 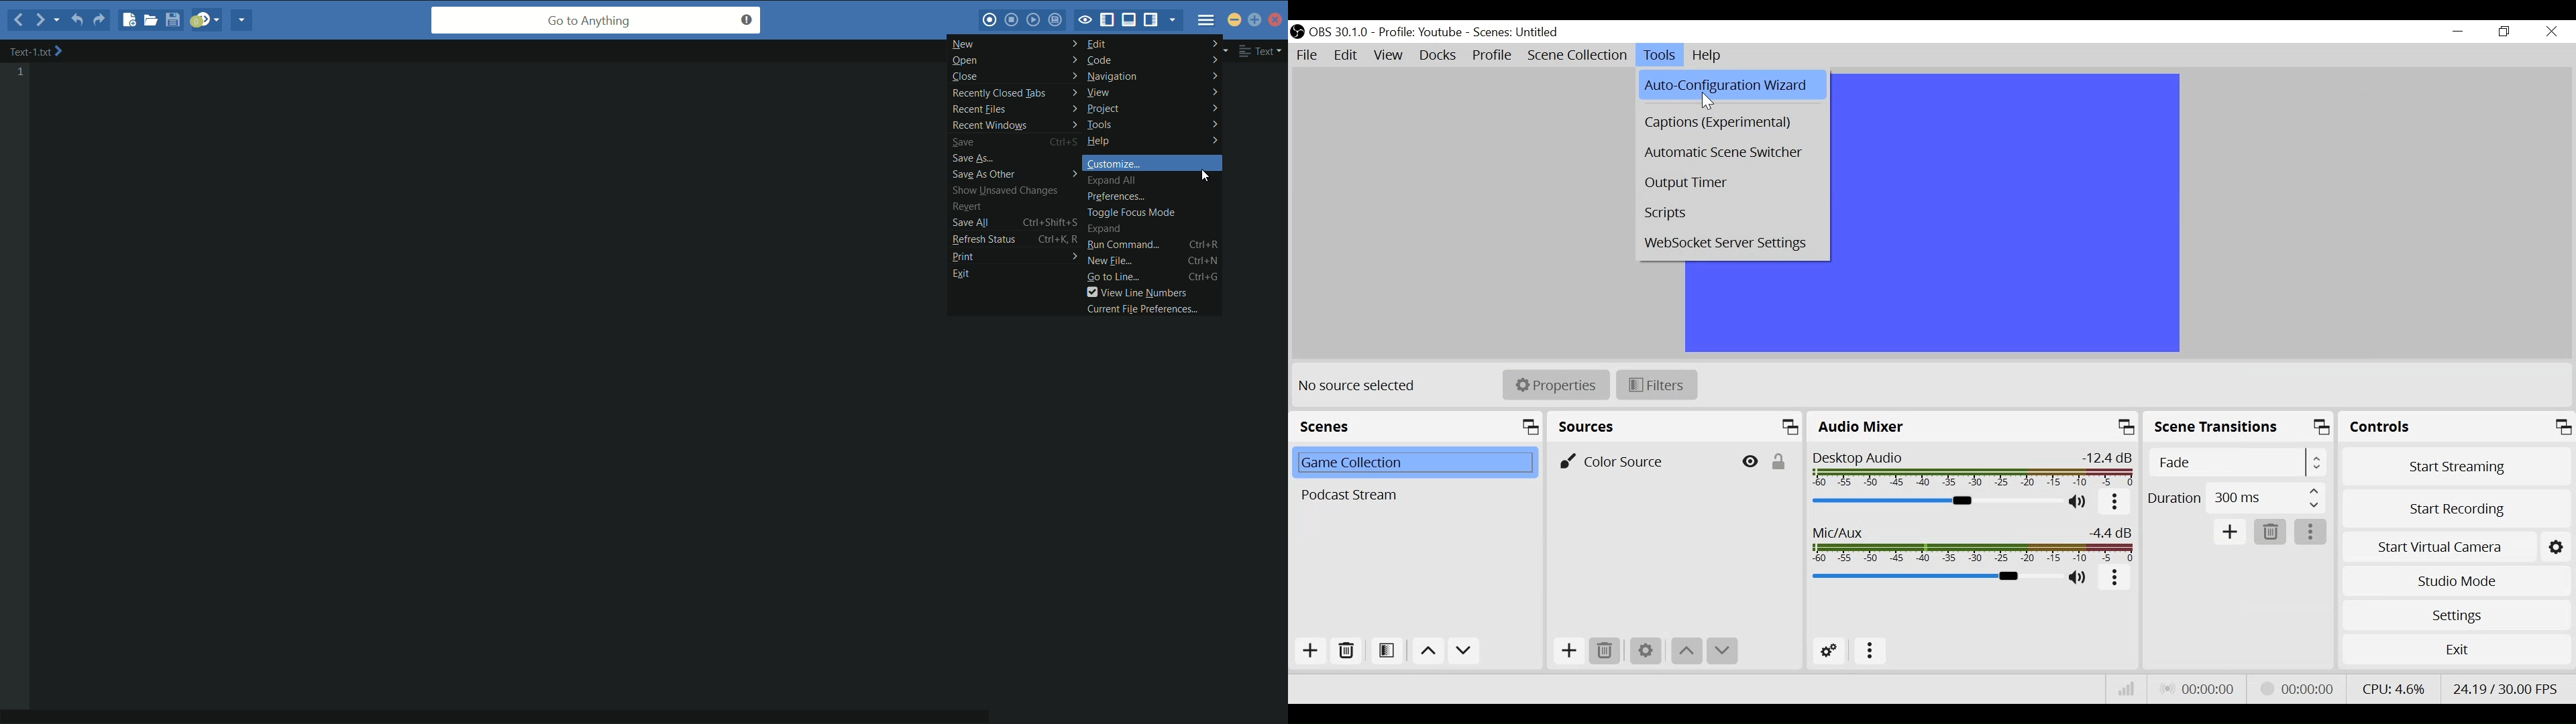 What do you see at coordinates (1345, 651) in the screenshot?
I see `Remove` at bounding box center [1345, 651].